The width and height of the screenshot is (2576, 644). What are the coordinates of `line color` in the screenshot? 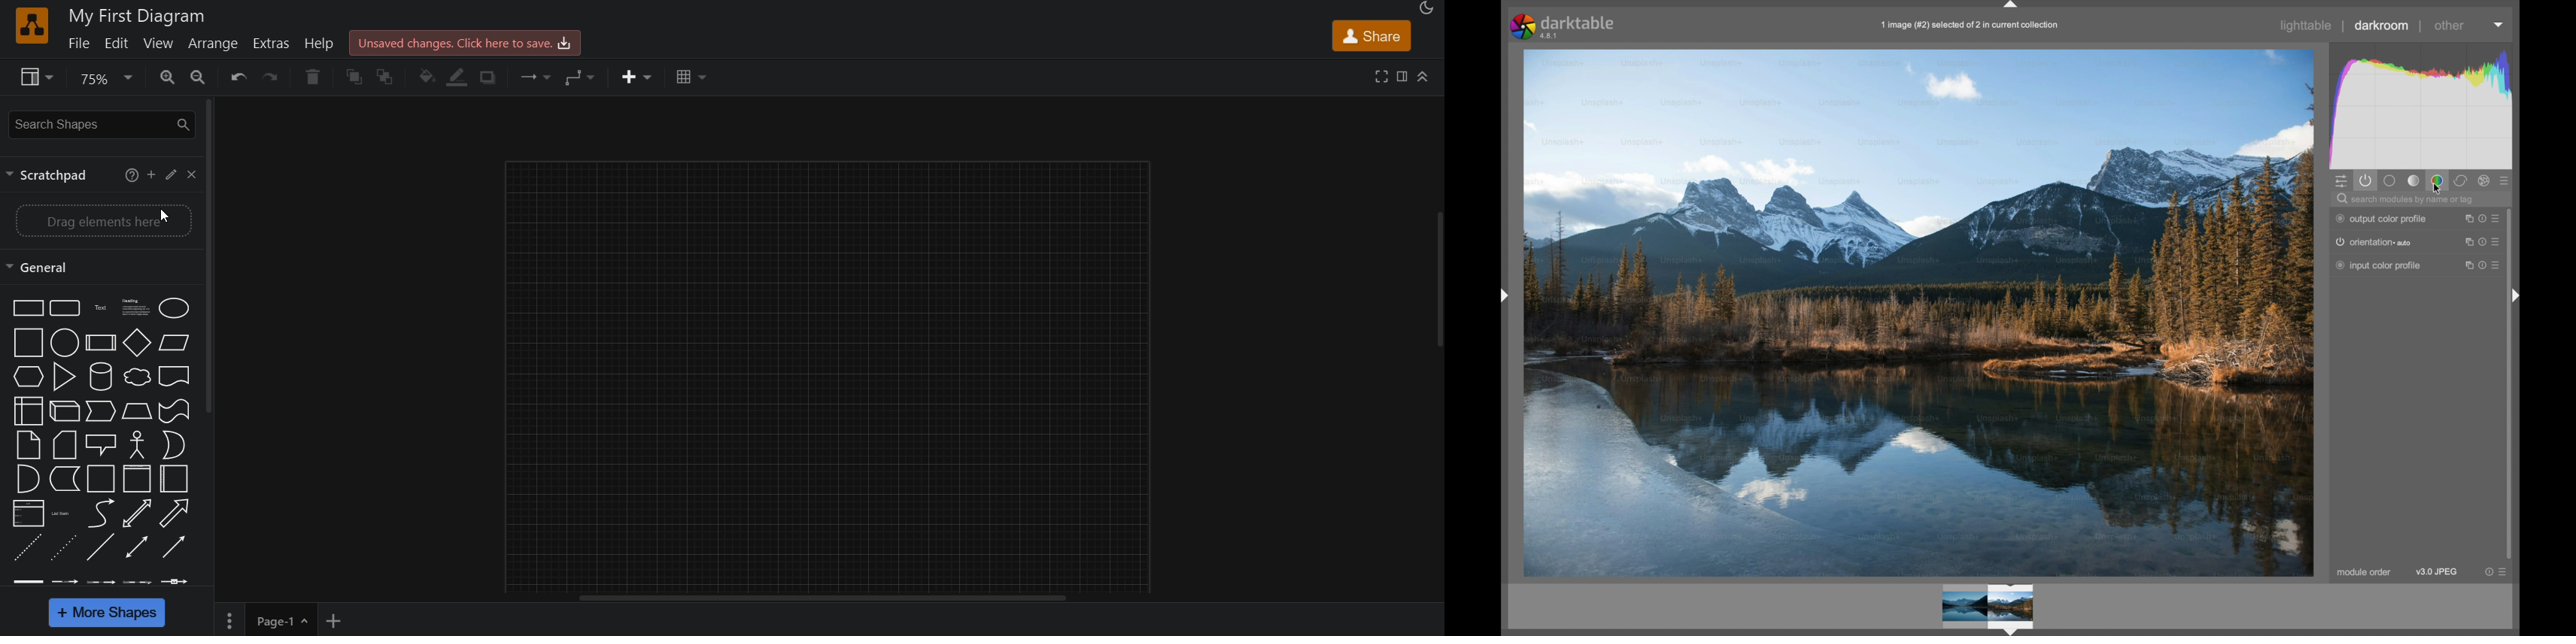 It's located at (460, 79).